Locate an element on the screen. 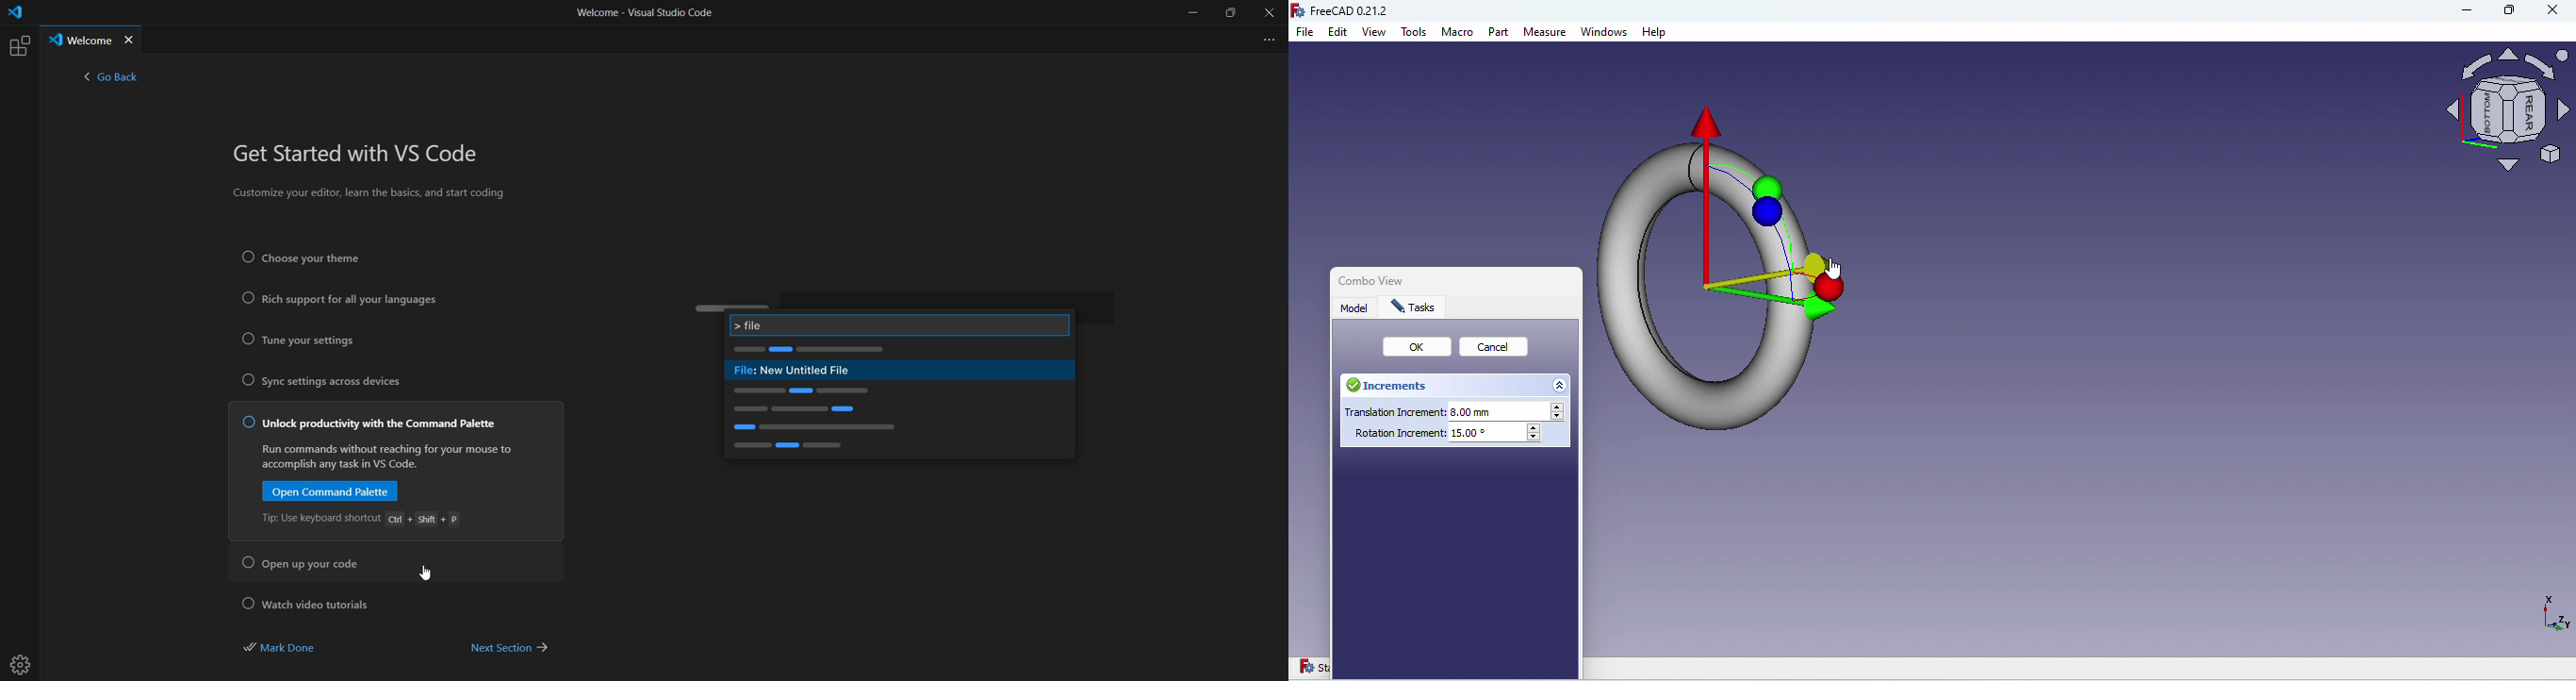  logo is located at coordinates (14, 15).